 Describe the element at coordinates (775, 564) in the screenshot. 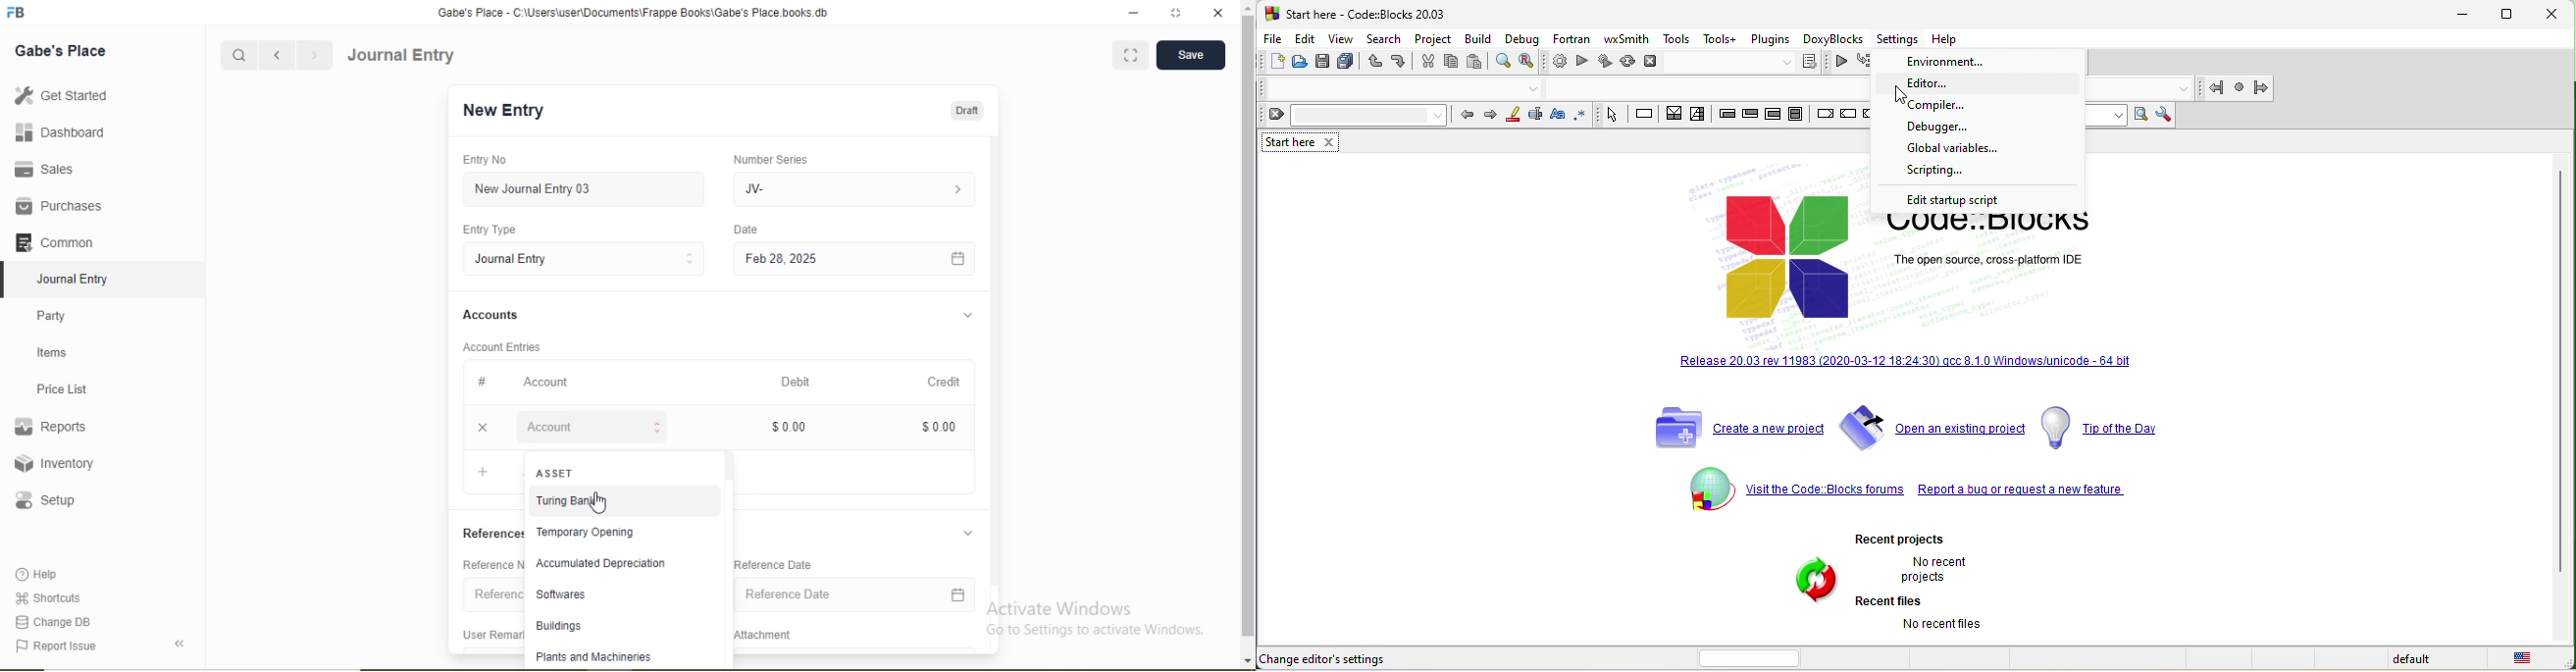

I see `Reference Date` at that location.